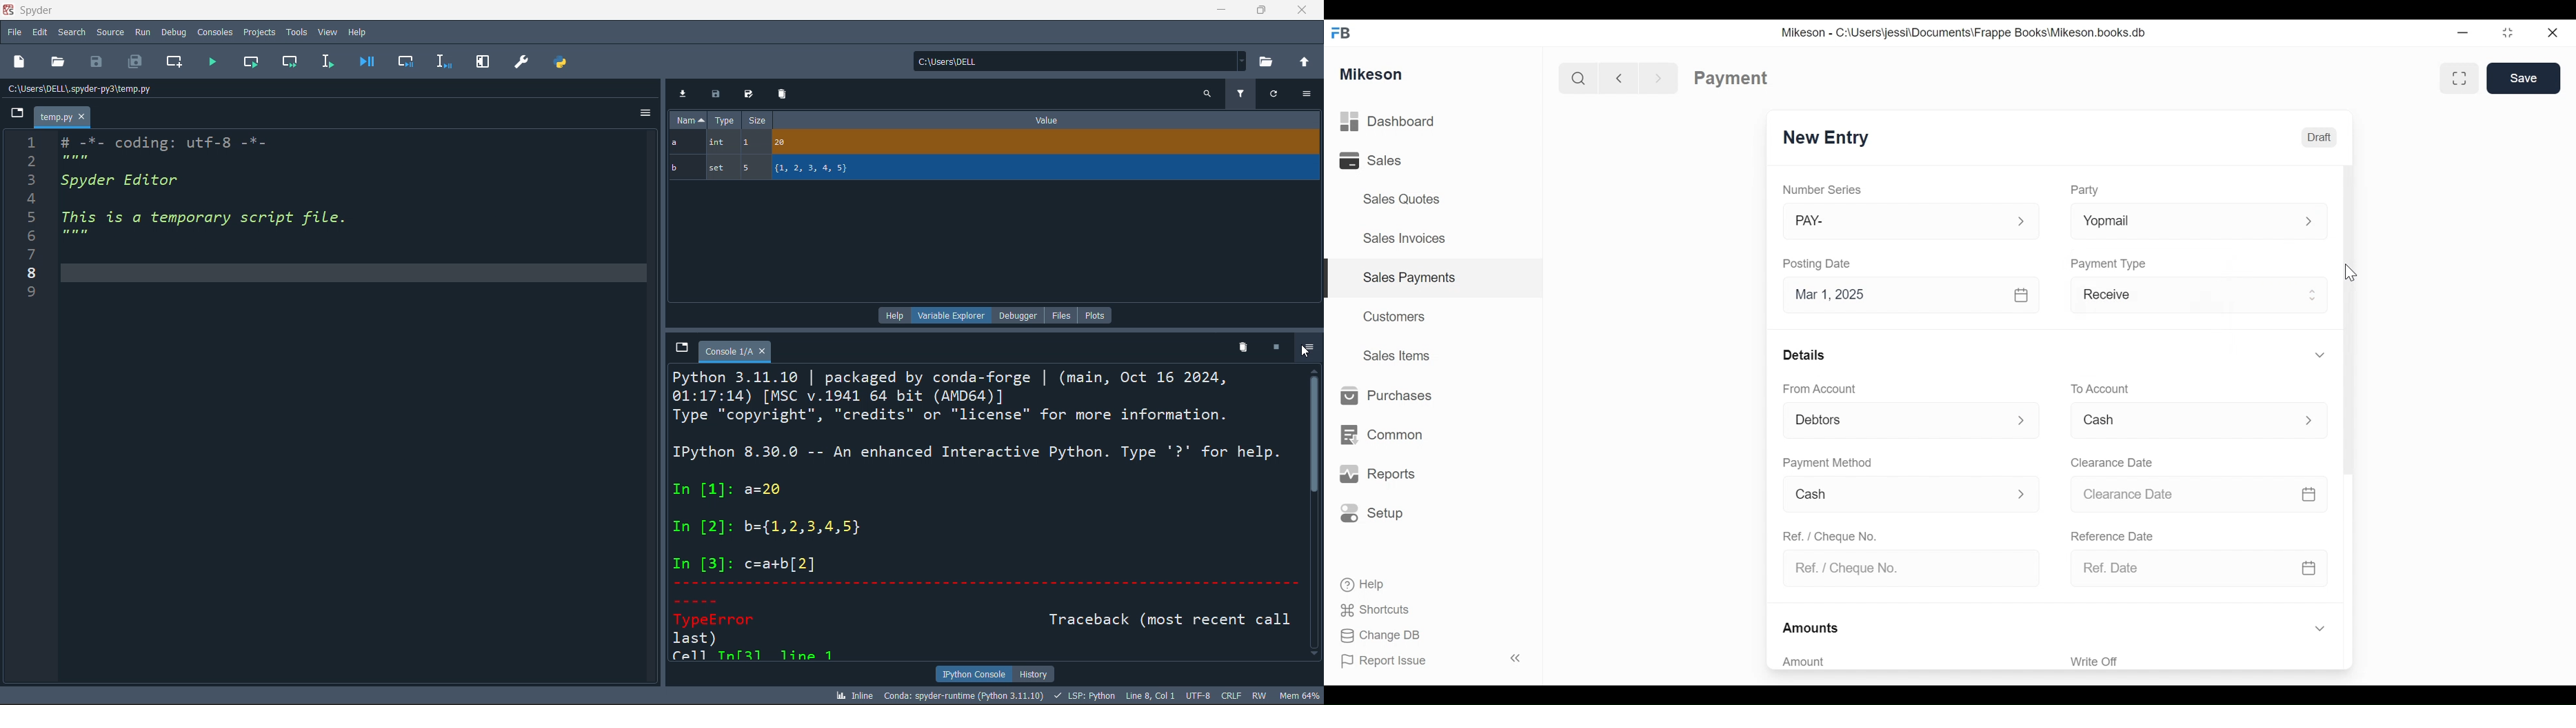  Describe the element at coordinates (1400, 240) in the screenshot. I see `Sales Invoices` at that location.